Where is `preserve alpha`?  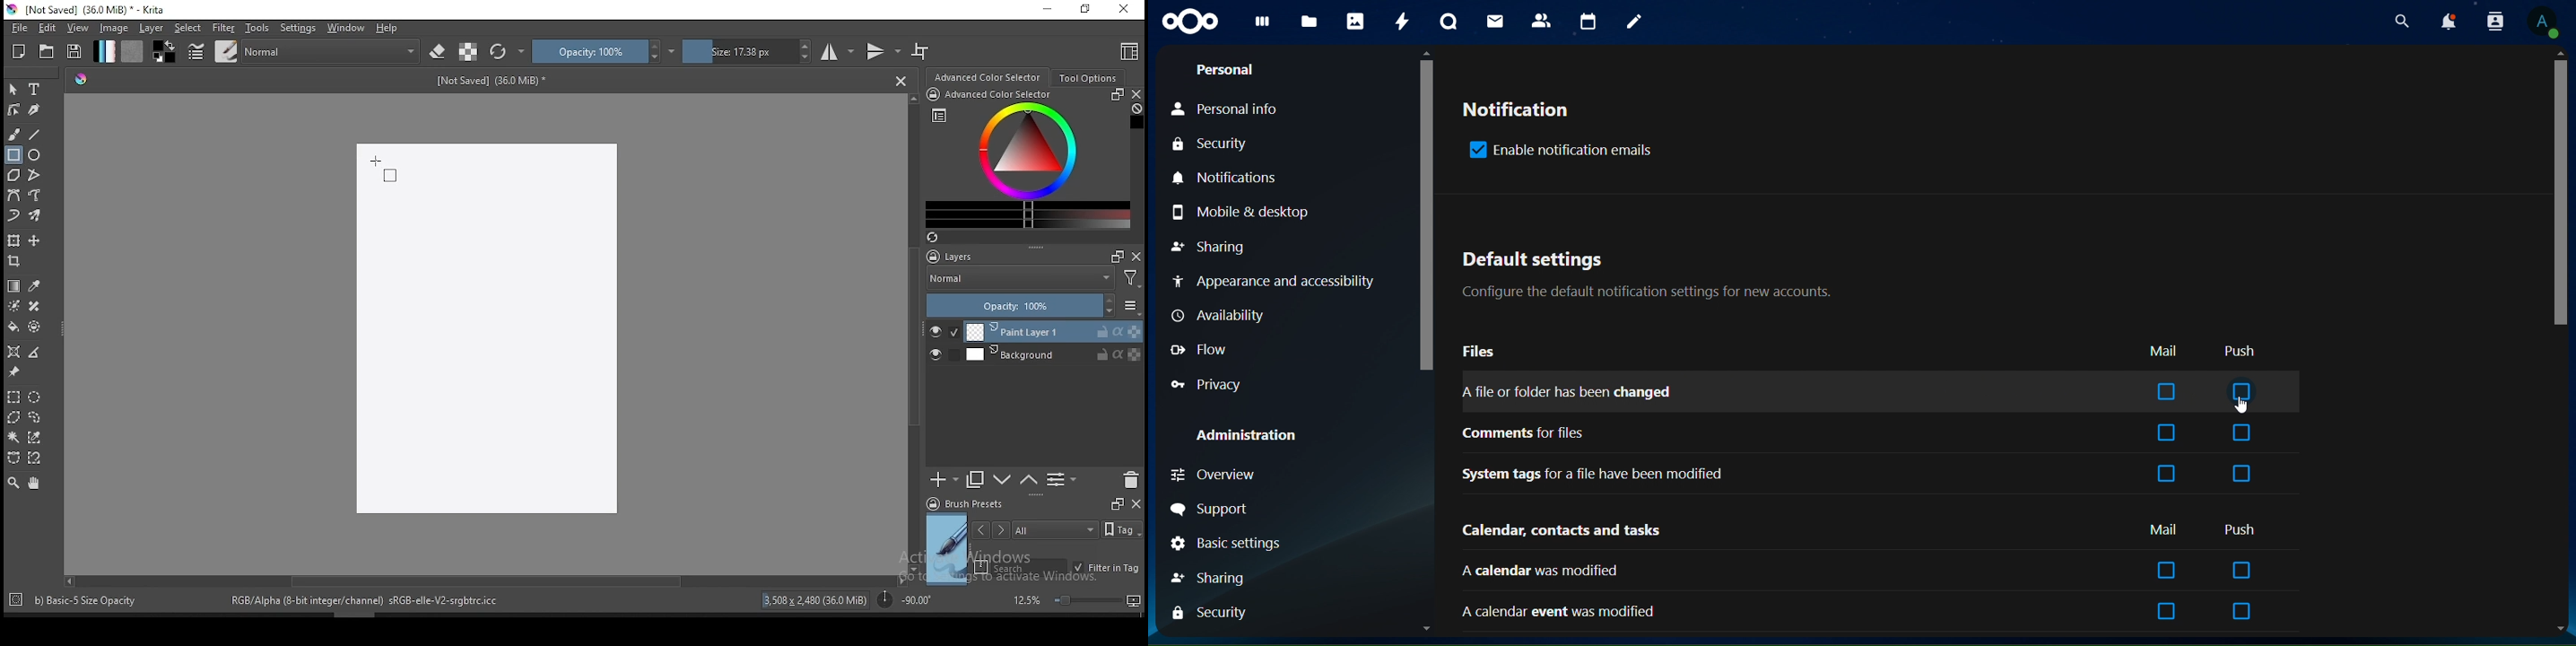 preserve alpha is located at coordinates (468, 53).